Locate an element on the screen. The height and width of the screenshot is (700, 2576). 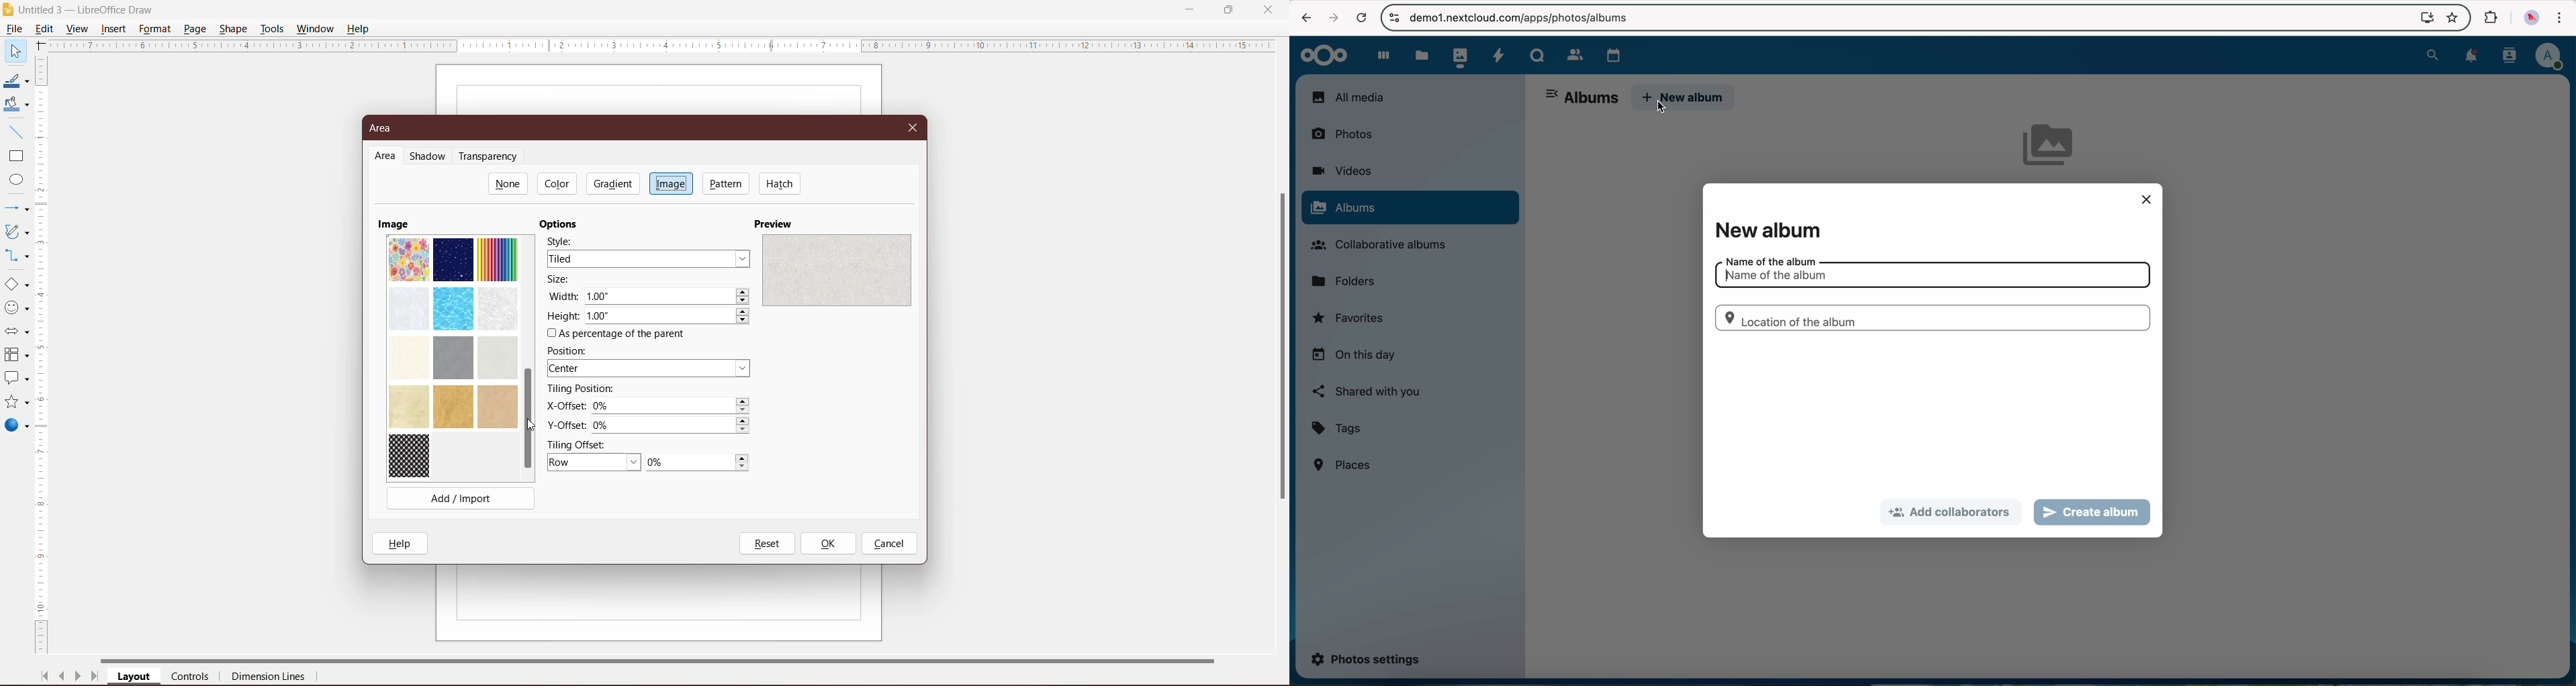
hide sidebar is located at coordinates (1553, 96).